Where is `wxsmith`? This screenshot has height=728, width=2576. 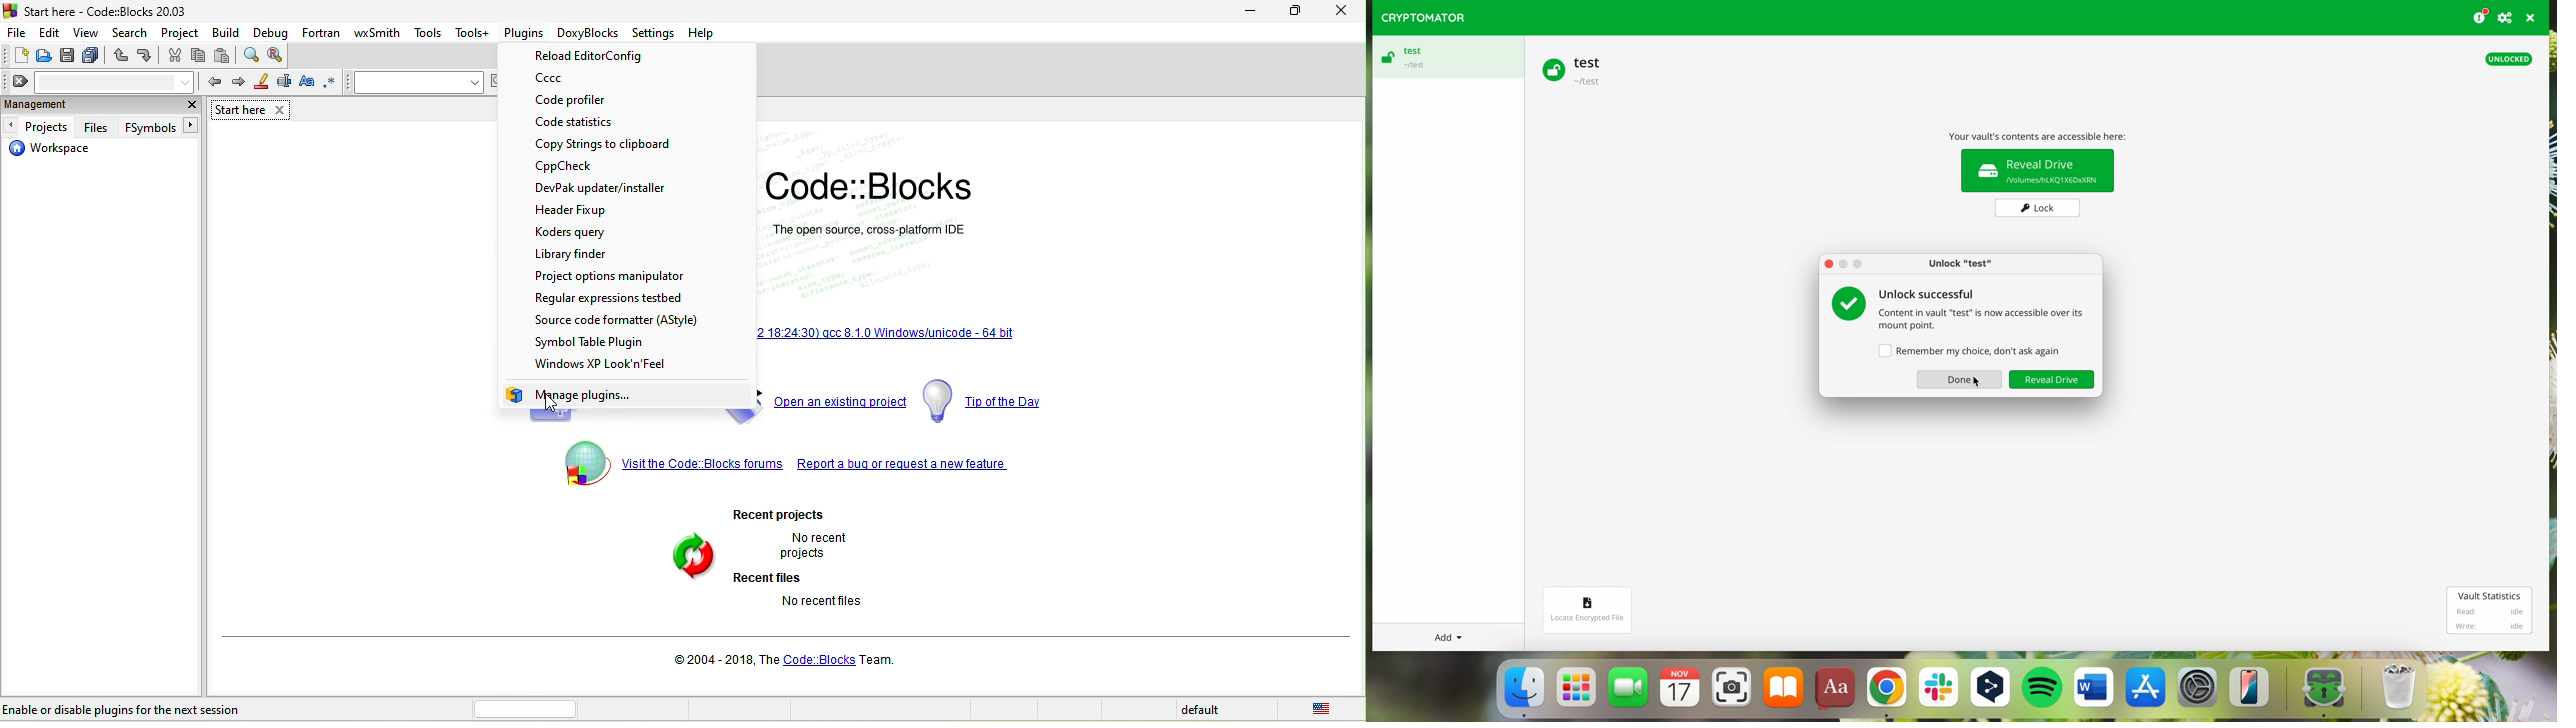
wxsmith is located at coordinates (380, 31).